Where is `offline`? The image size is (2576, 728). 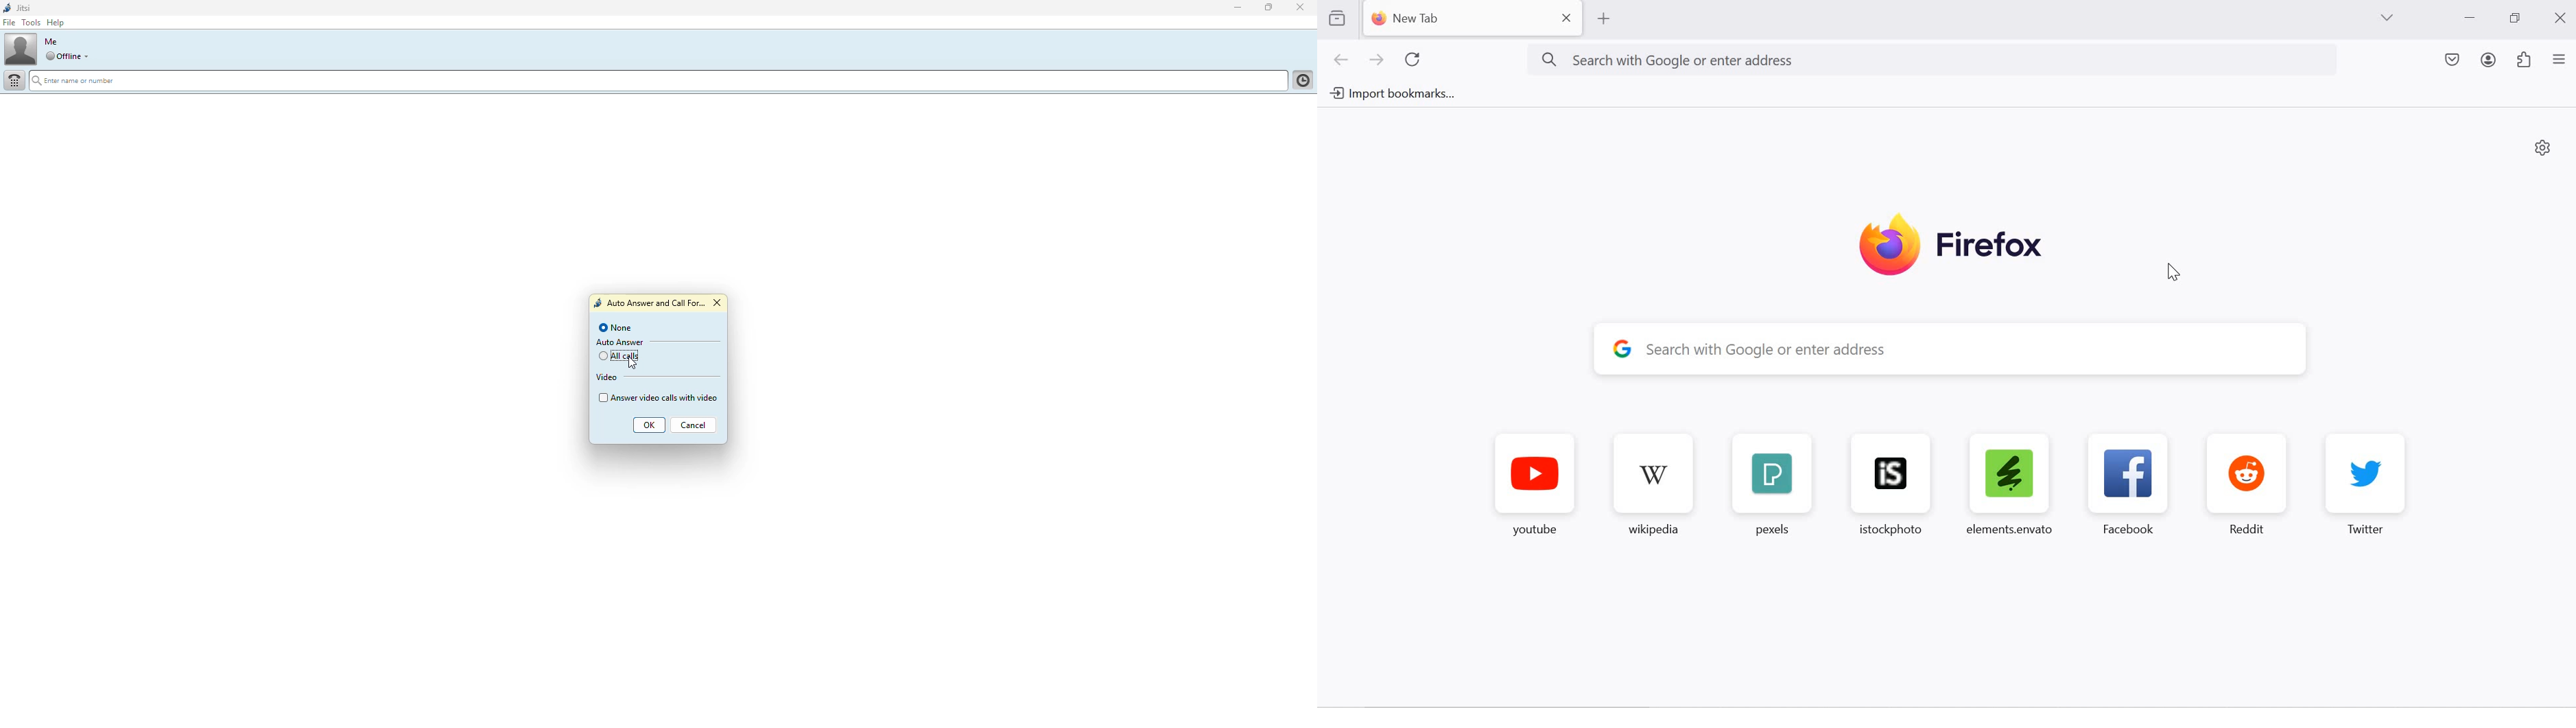 offline is located at coordinates (63, 56).